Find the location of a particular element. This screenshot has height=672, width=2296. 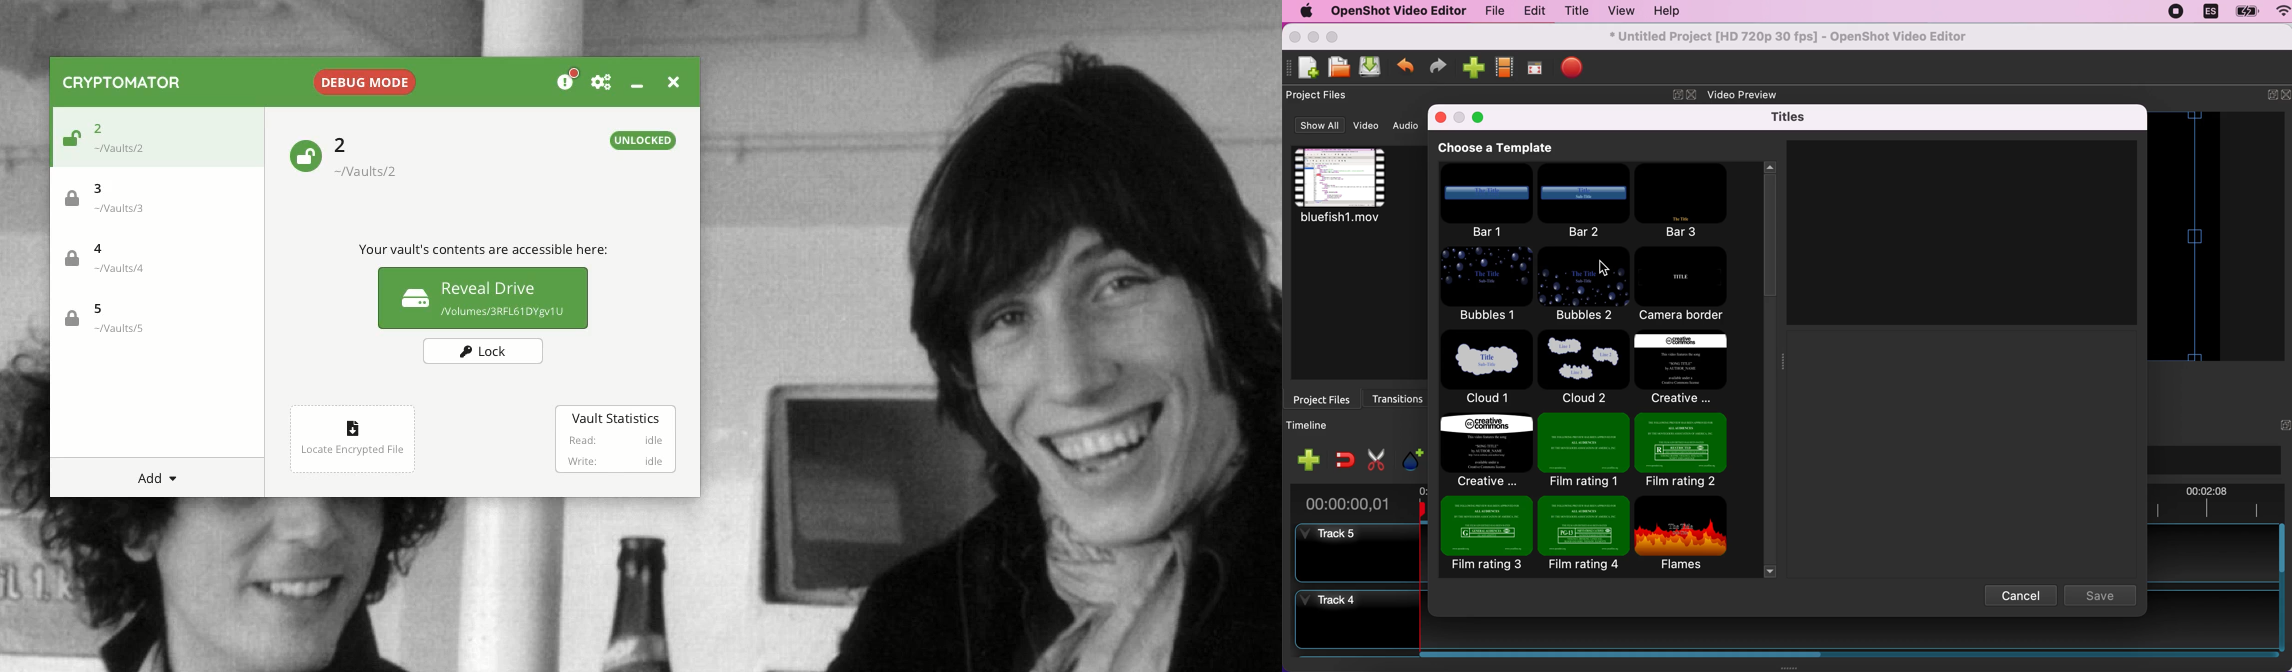

titles is located at coordinates (1793, 117).